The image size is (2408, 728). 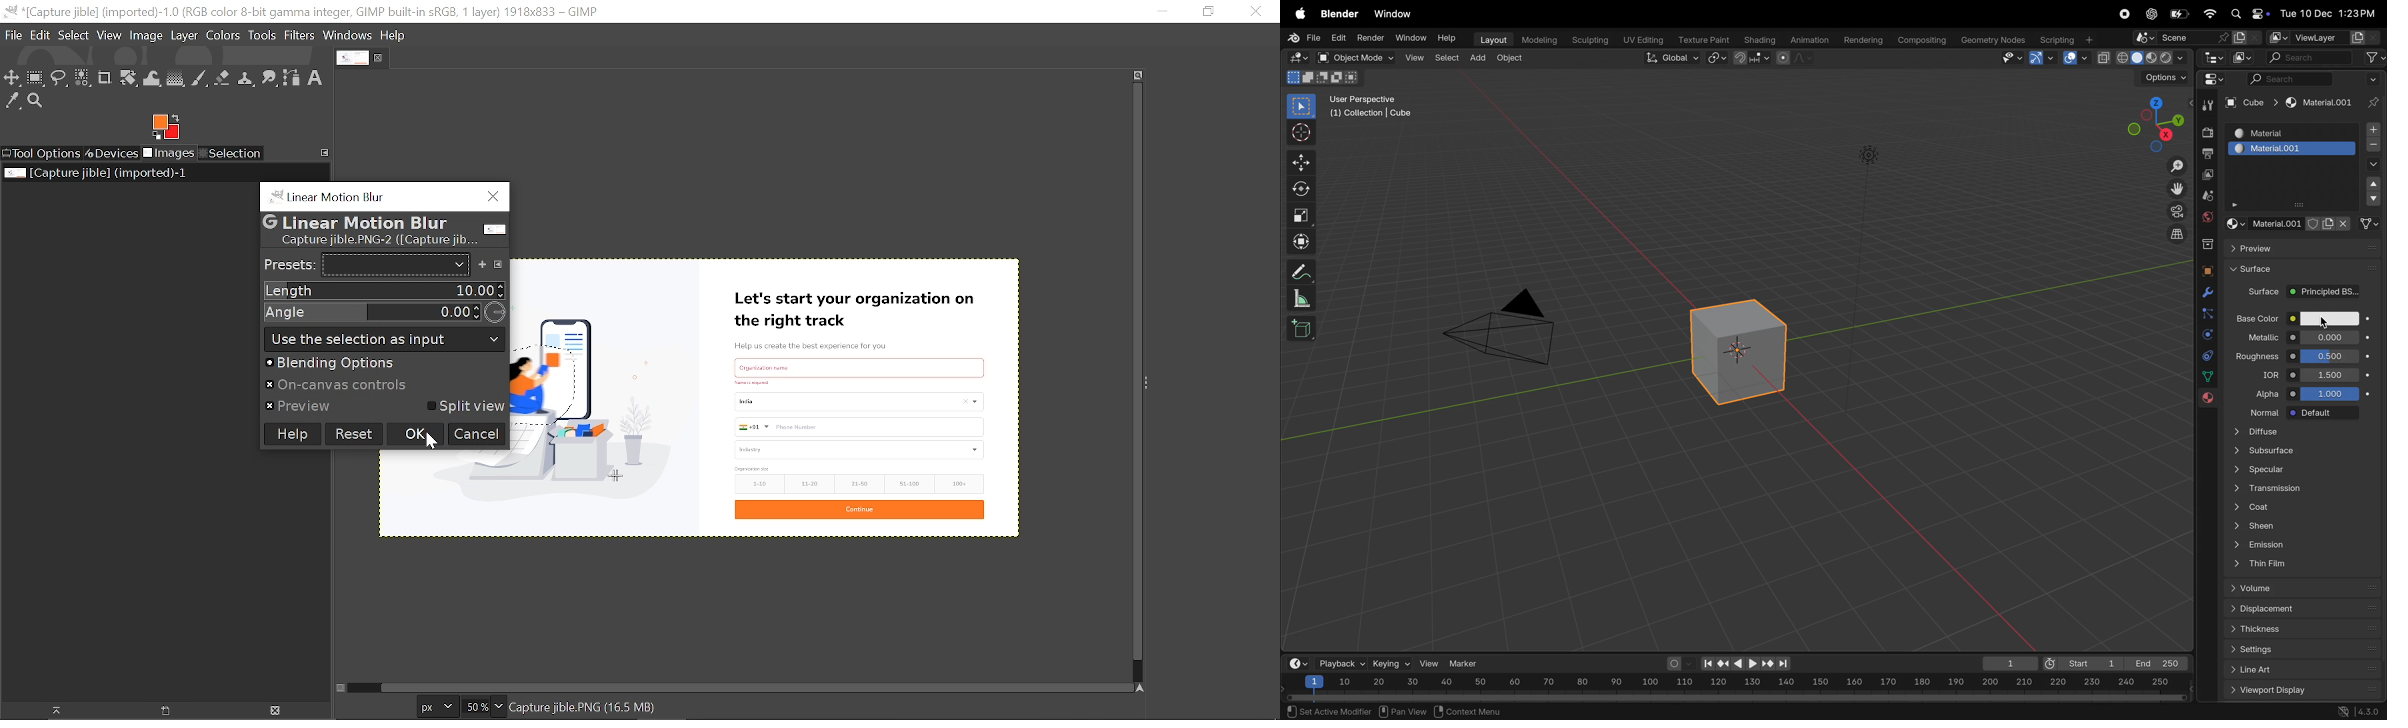 I want to click on list art, so click(x=2299, y=671).